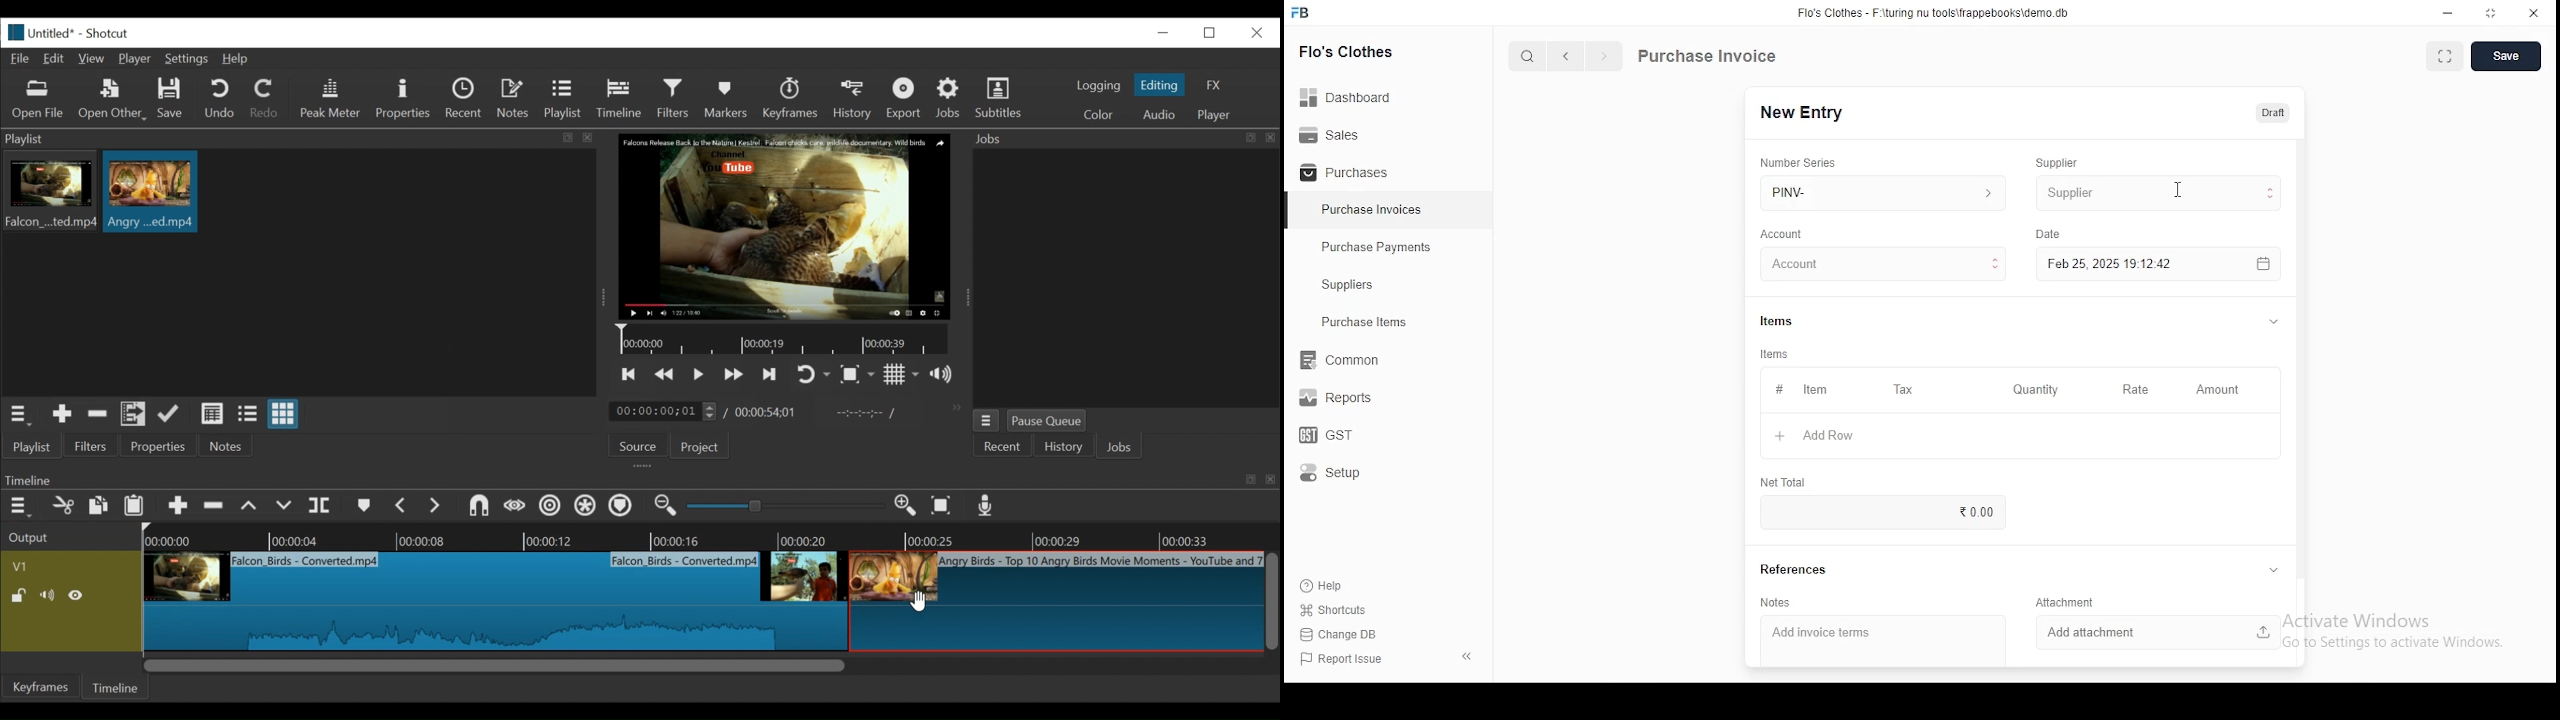 The height and width of the screenshot is (728, 2576). I want to click on ‘Purchase Payments, so click(1378, 247).